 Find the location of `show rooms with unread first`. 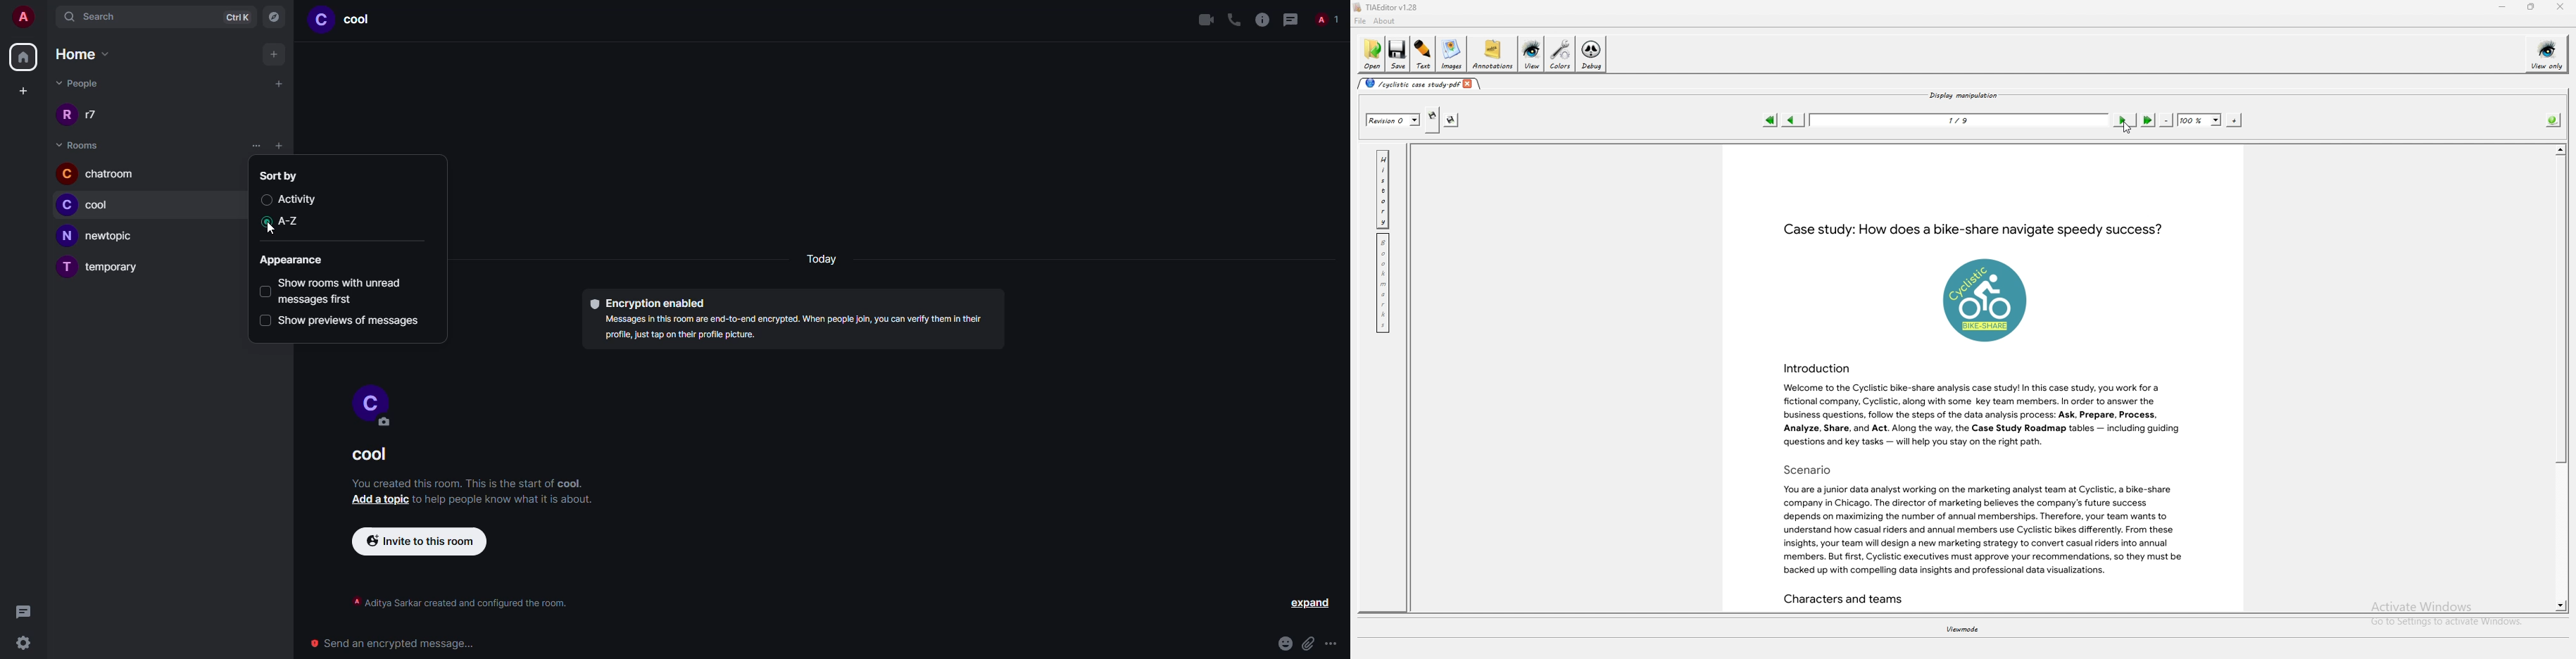

show rooms with unread first is located at coordinates (347, 288).